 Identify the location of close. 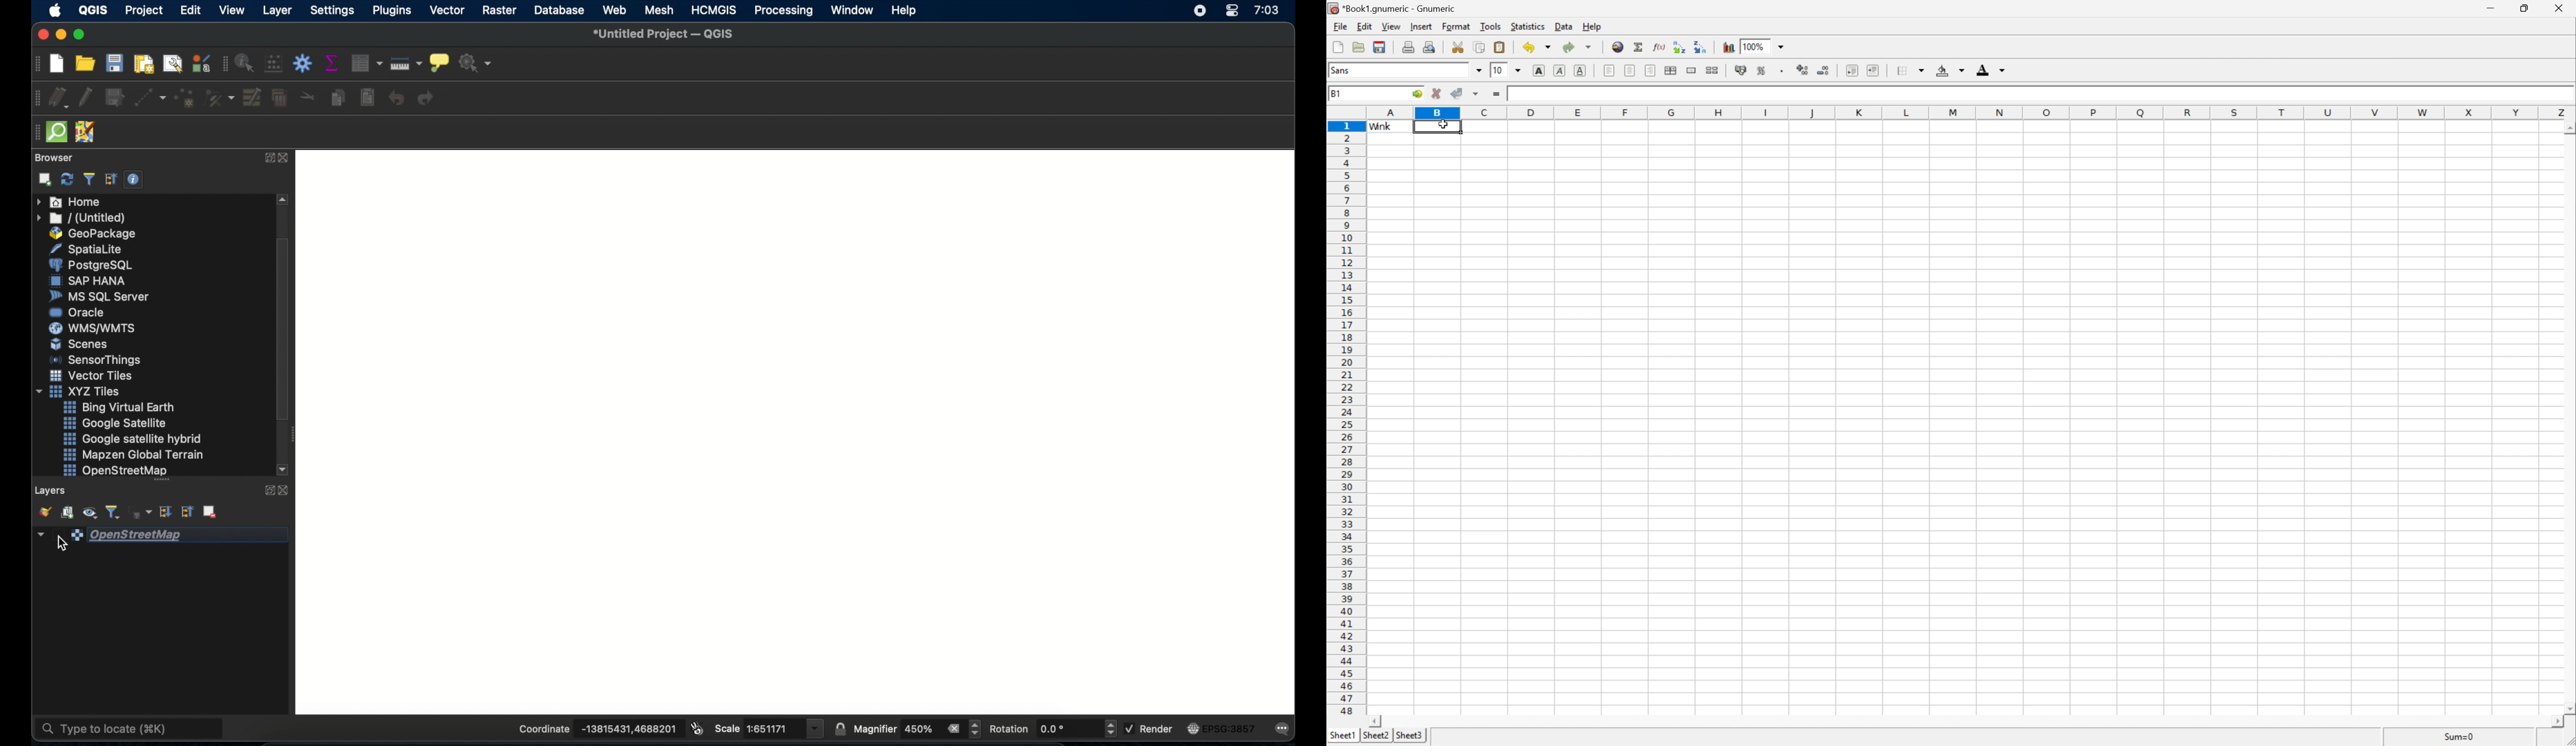
(286, 158).